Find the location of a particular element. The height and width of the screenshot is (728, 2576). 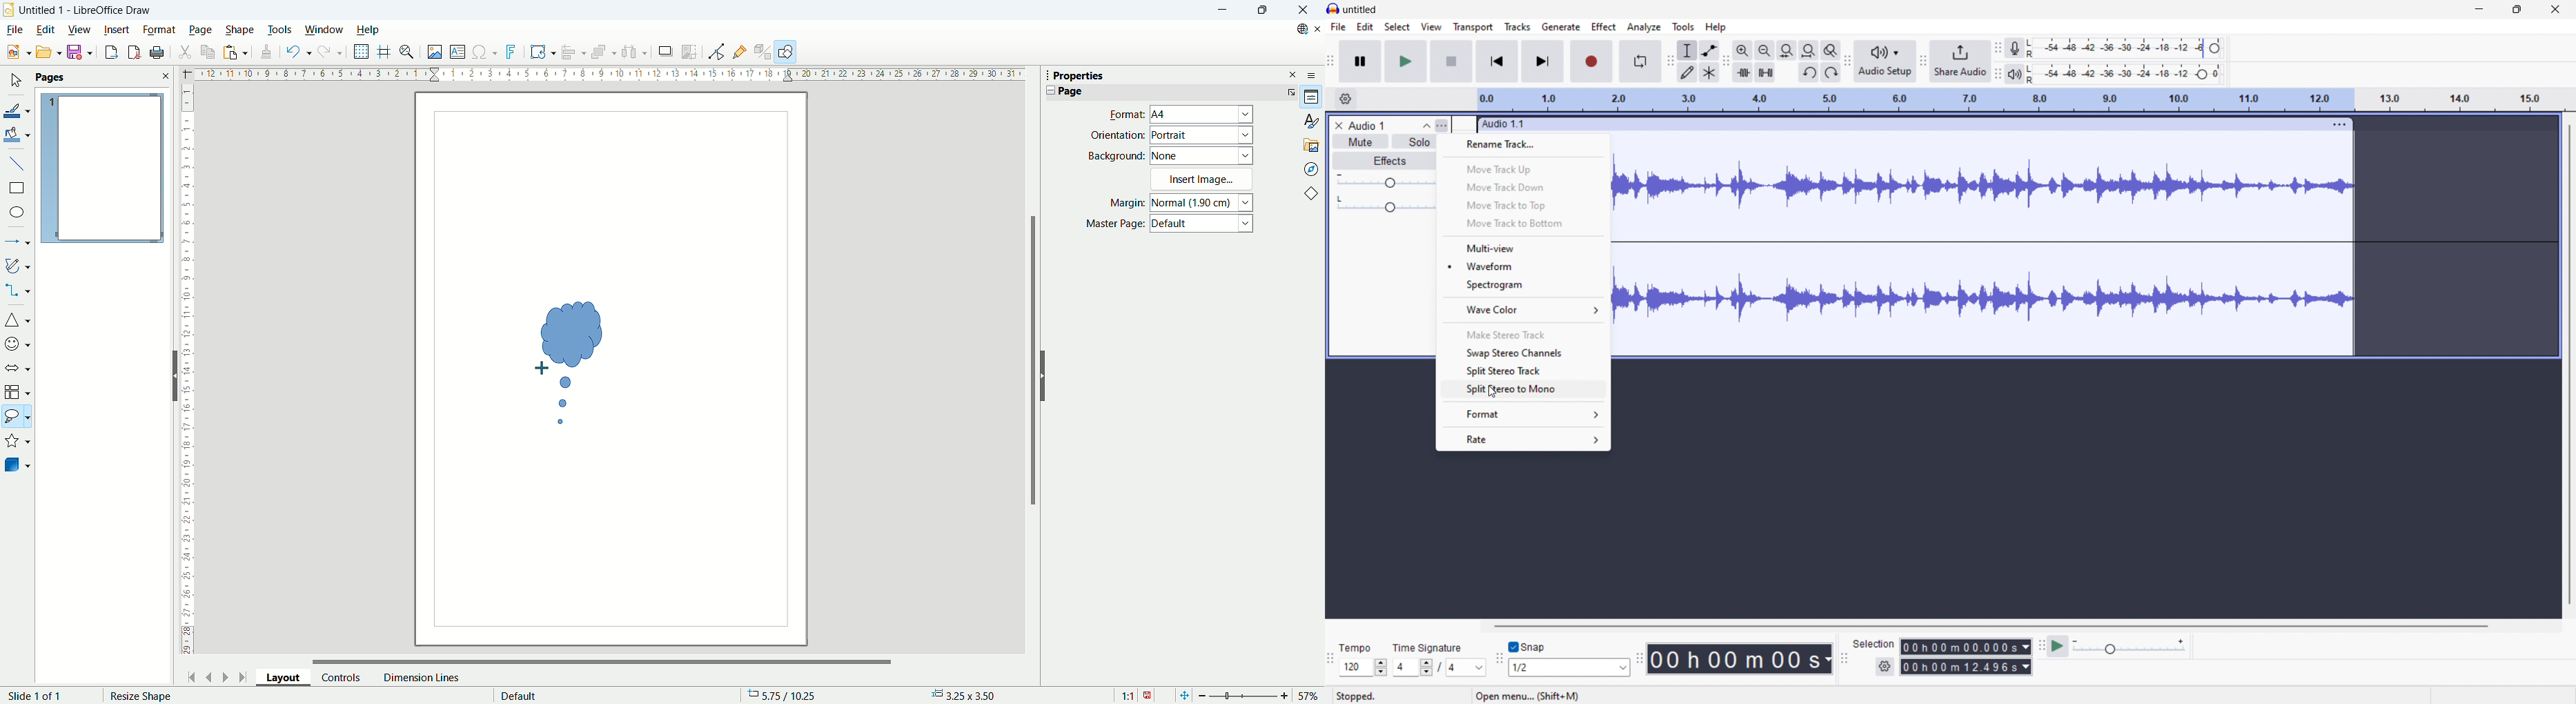

1/2 is located at coordinates (1556, 667).